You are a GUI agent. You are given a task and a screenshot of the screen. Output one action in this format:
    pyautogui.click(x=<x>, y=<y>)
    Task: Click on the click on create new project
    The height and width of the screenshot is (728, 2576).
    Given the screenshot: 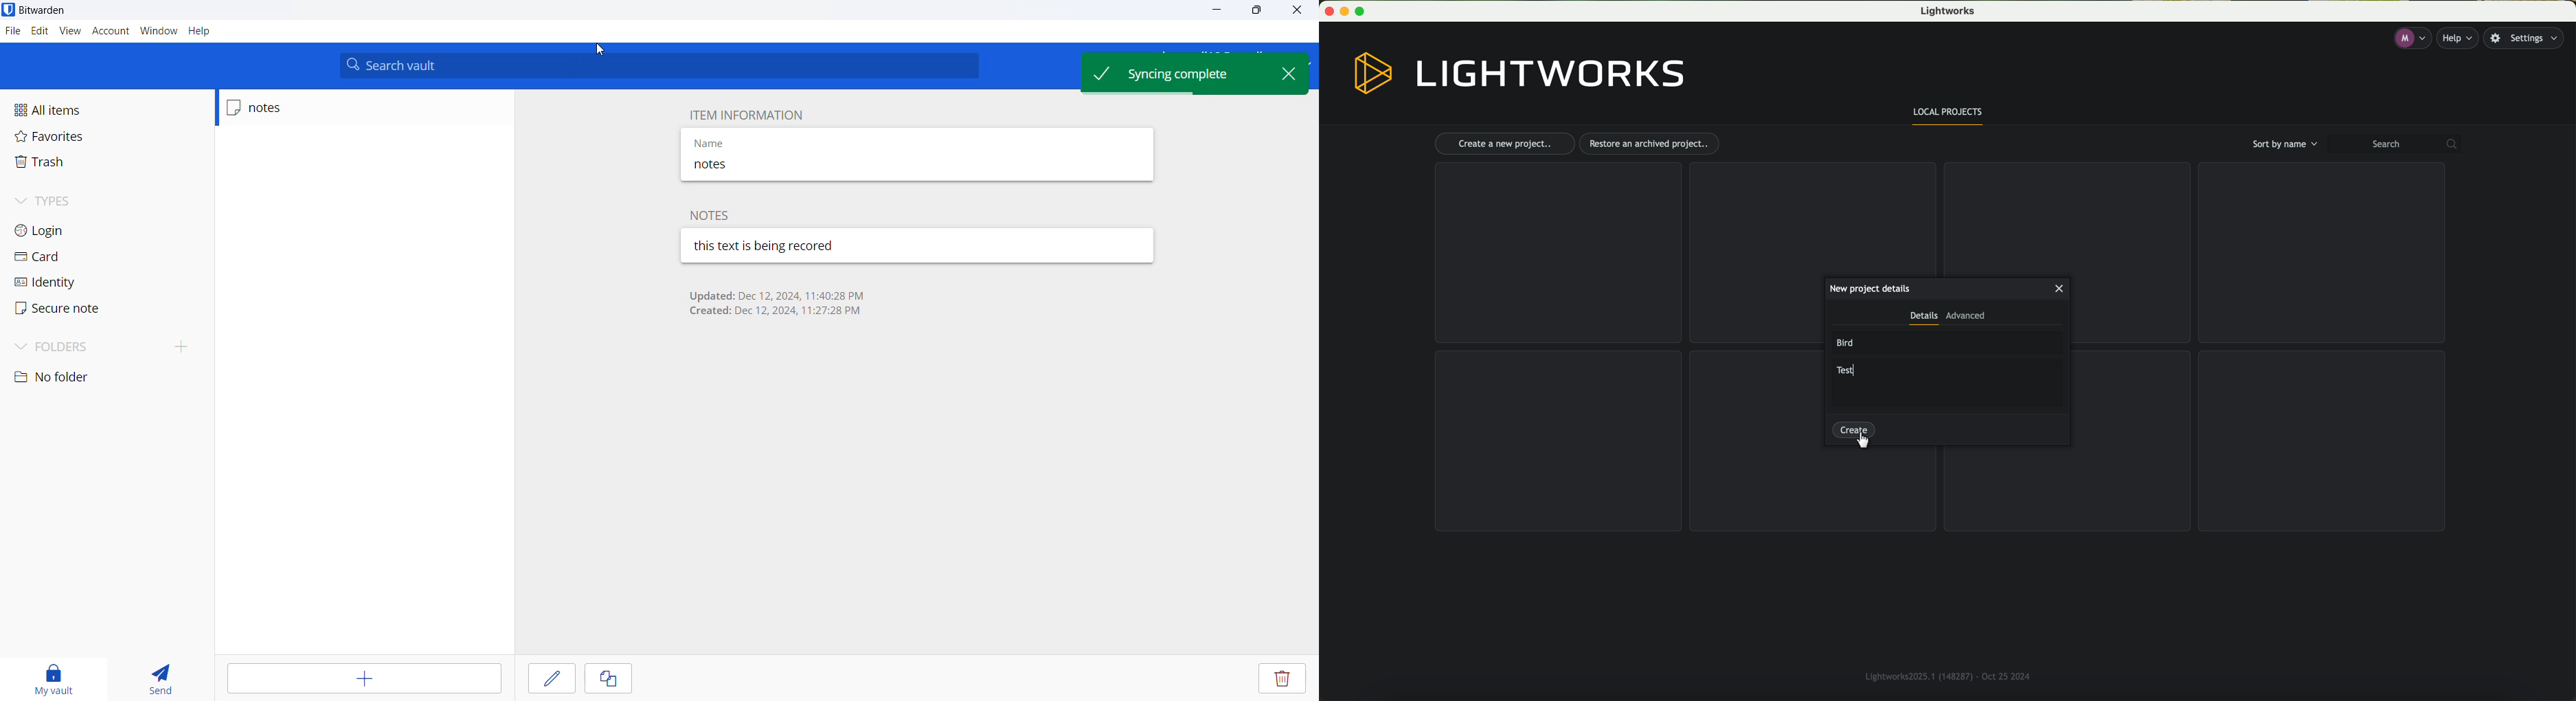 What is the action you would take?
    pyautogui.click(x=1504, y=144)
    